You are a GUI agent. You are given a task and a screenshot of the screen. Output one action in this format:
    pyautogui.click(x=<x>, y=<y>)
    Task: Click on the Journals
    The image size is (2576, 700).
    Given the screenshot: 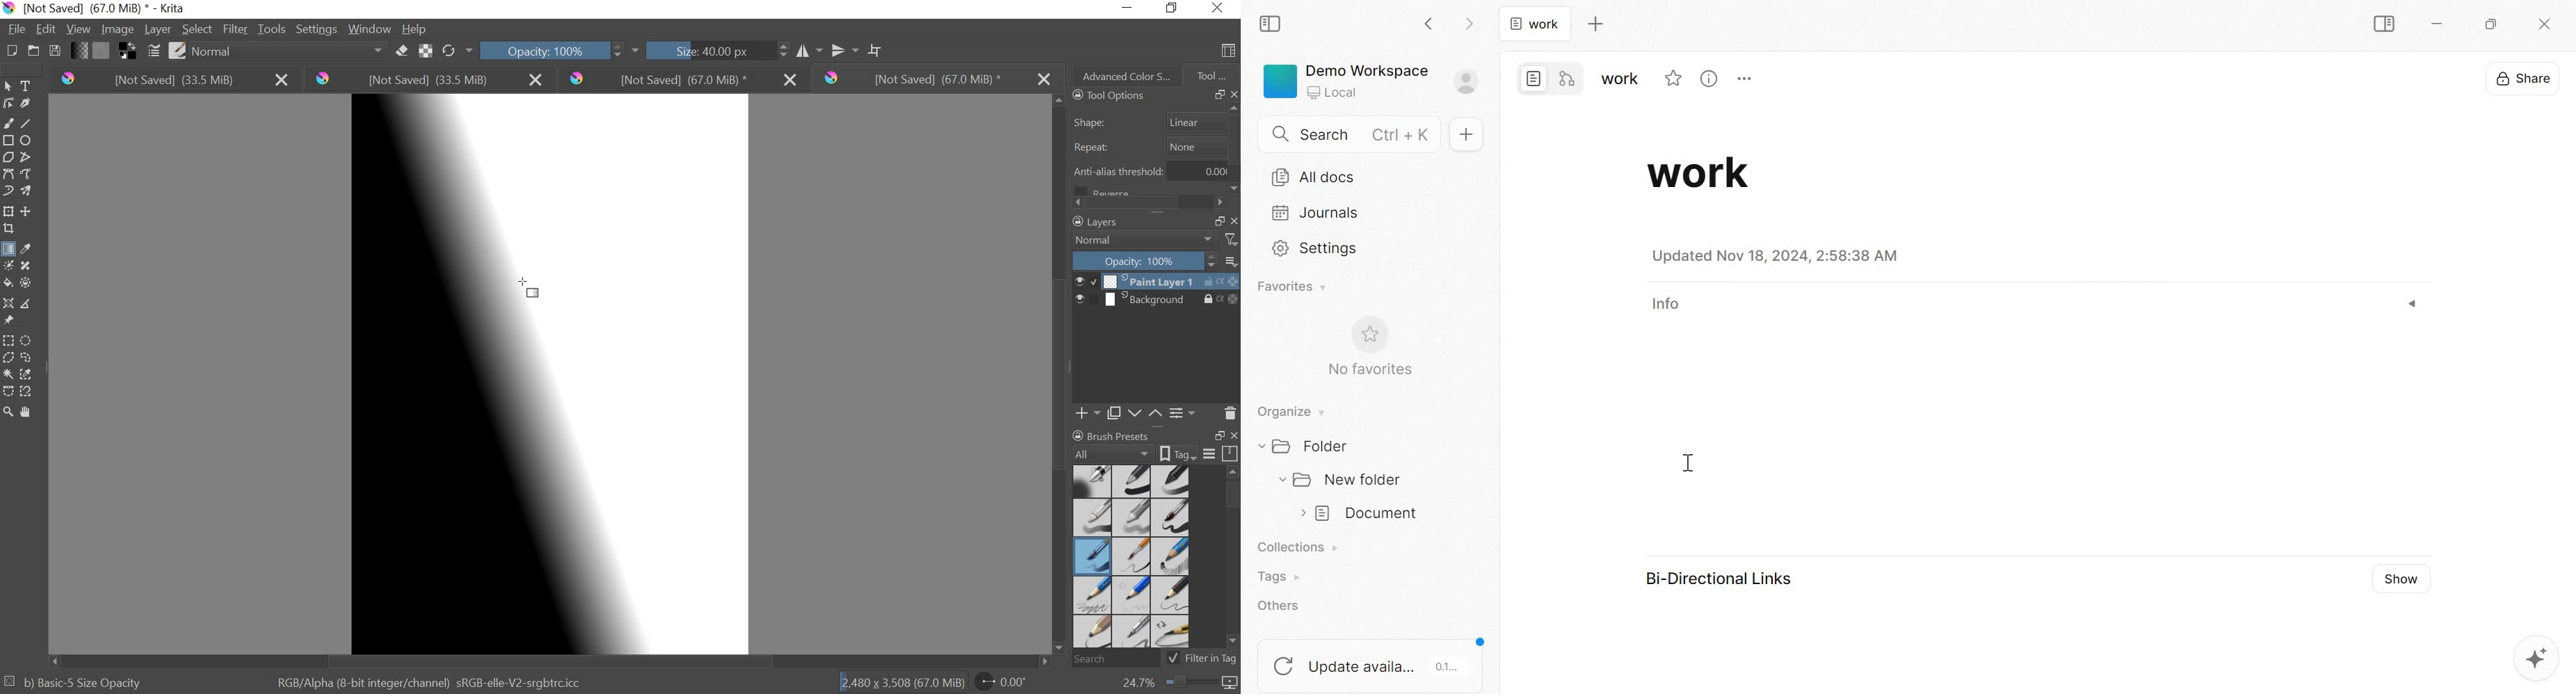 What is the action you would take?
    pyautogui.click(x=1316, y=212)
    